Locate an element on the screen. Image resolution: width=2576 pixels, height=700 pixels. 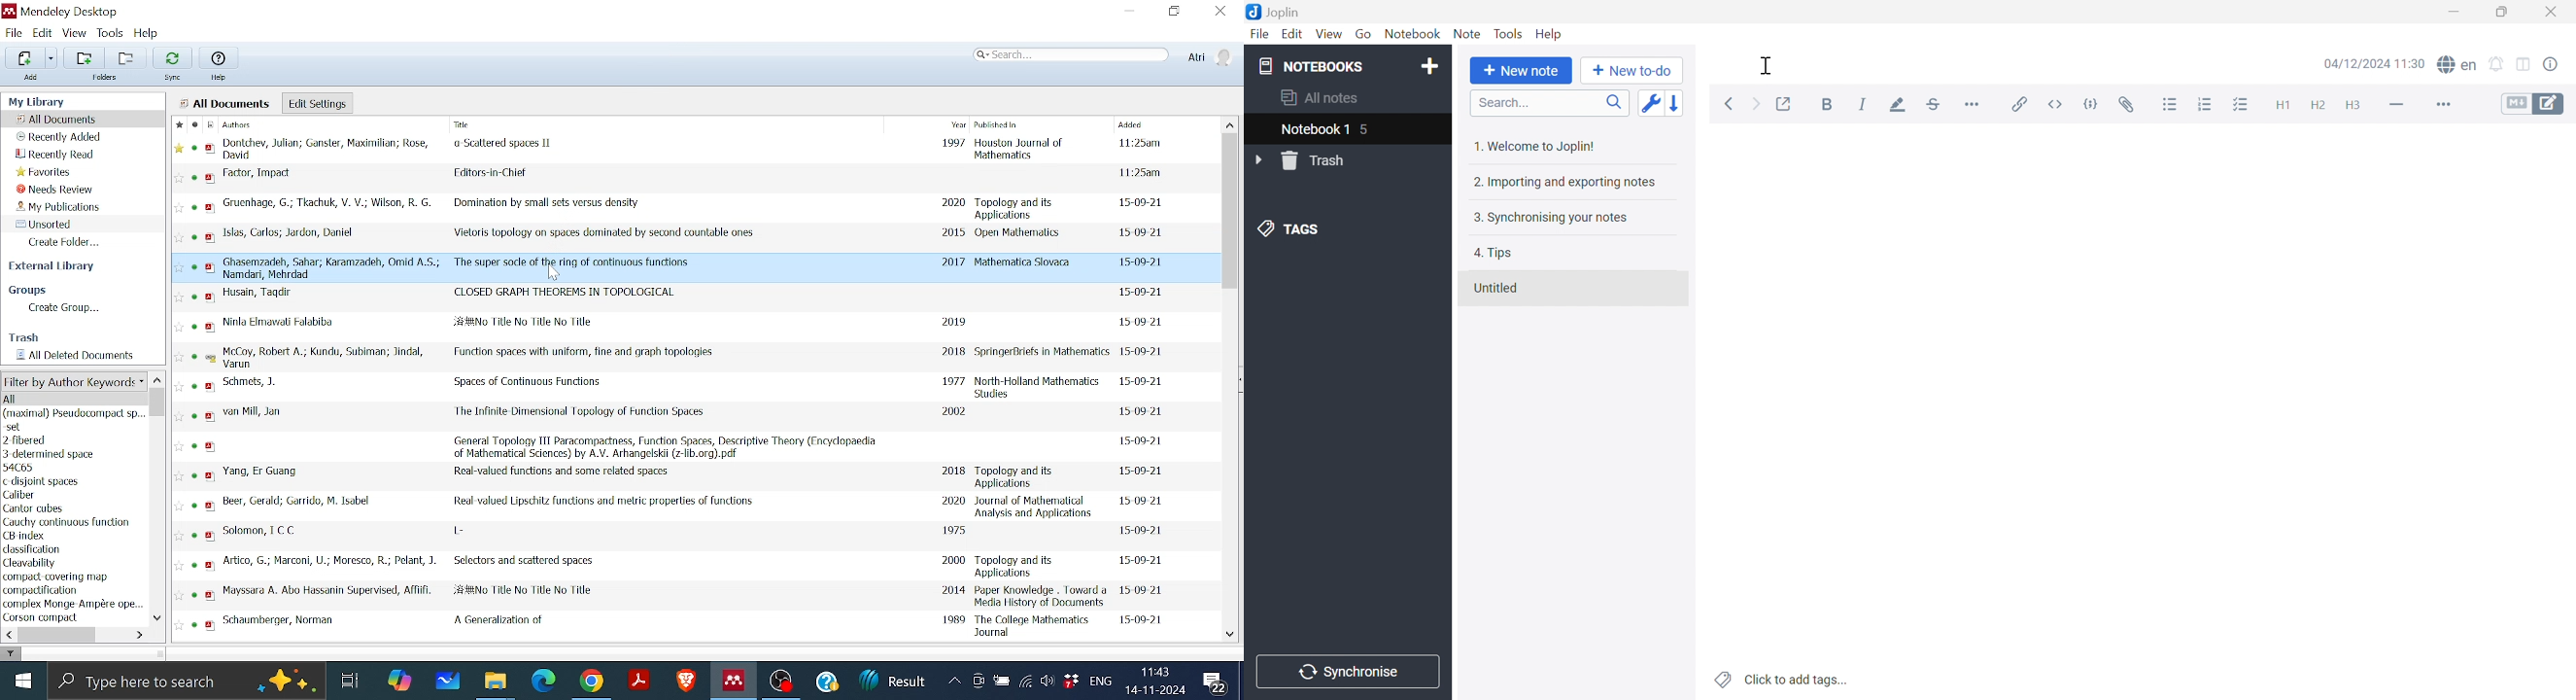
Help is located at coordinates (826, 682).